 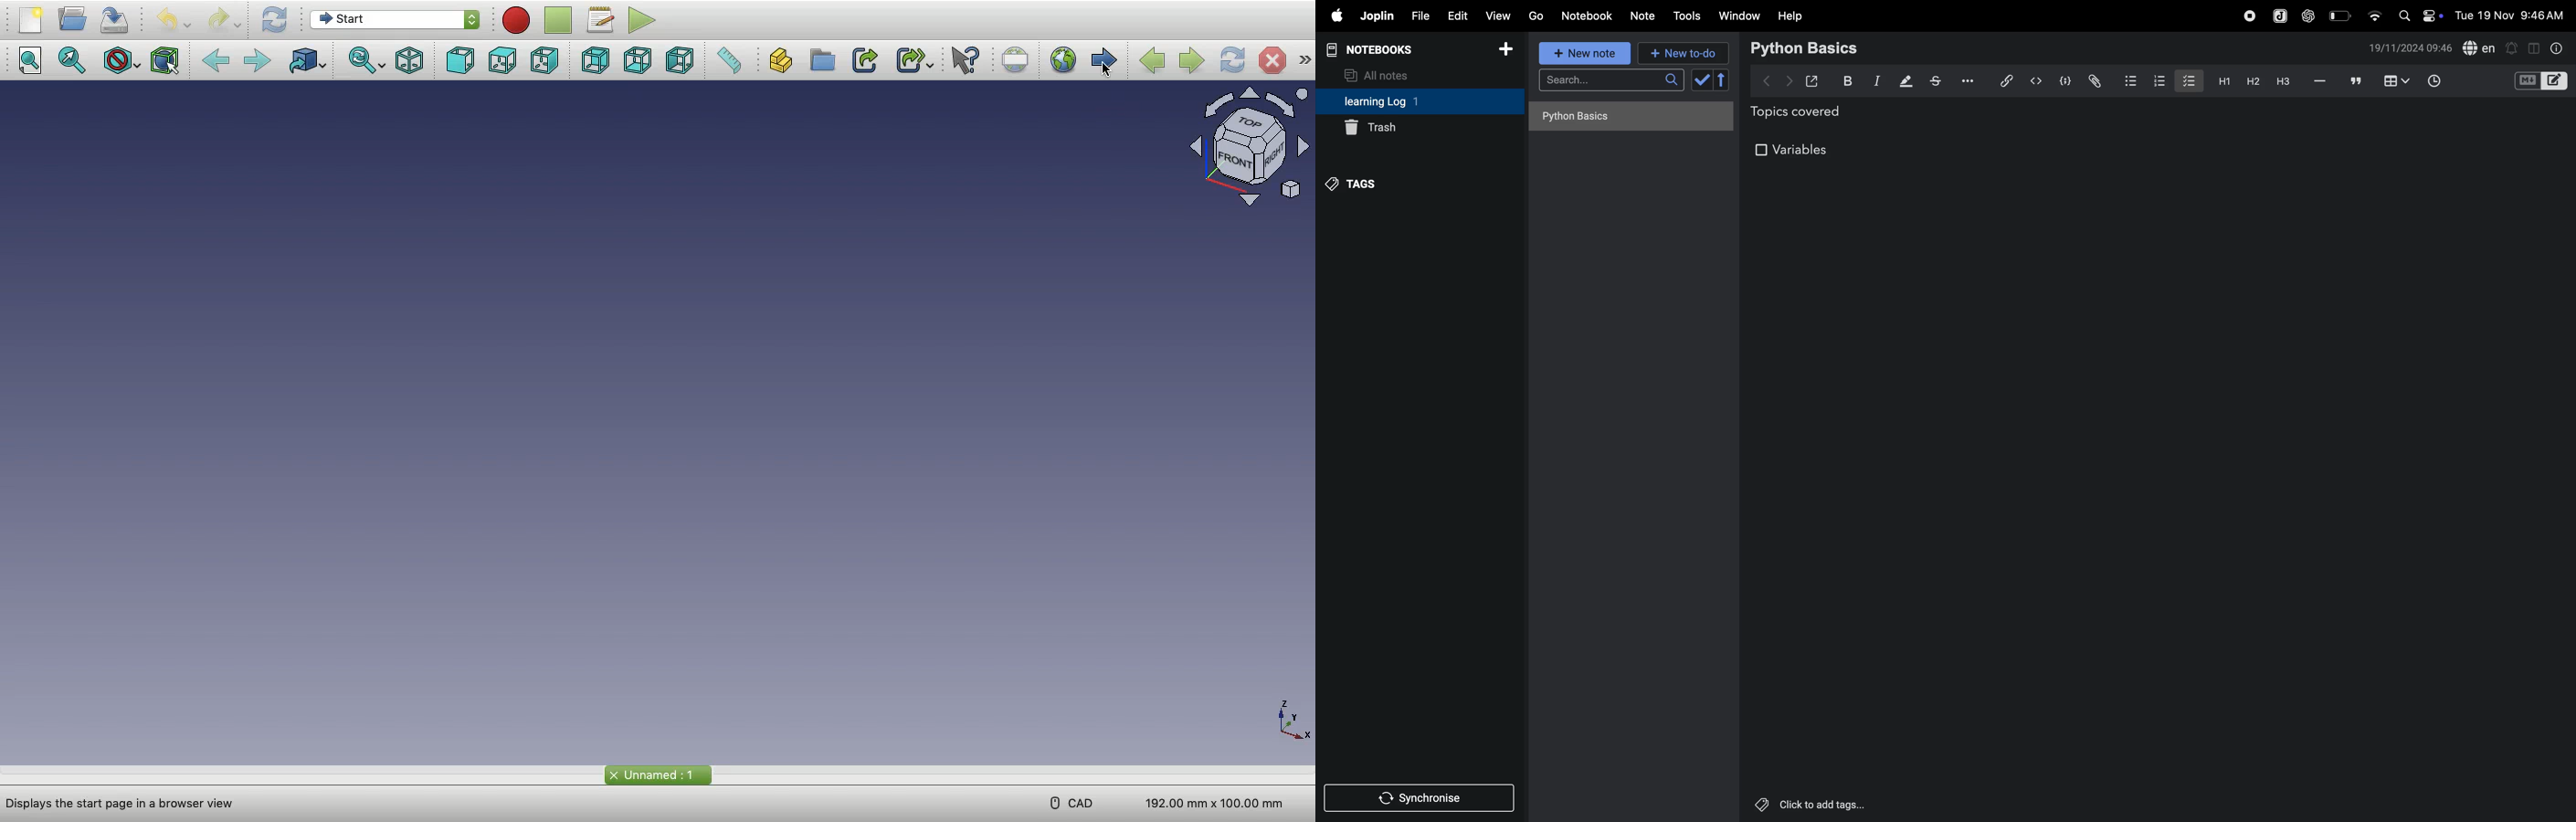 I want to click on forward, so click(x=1789, y=81).